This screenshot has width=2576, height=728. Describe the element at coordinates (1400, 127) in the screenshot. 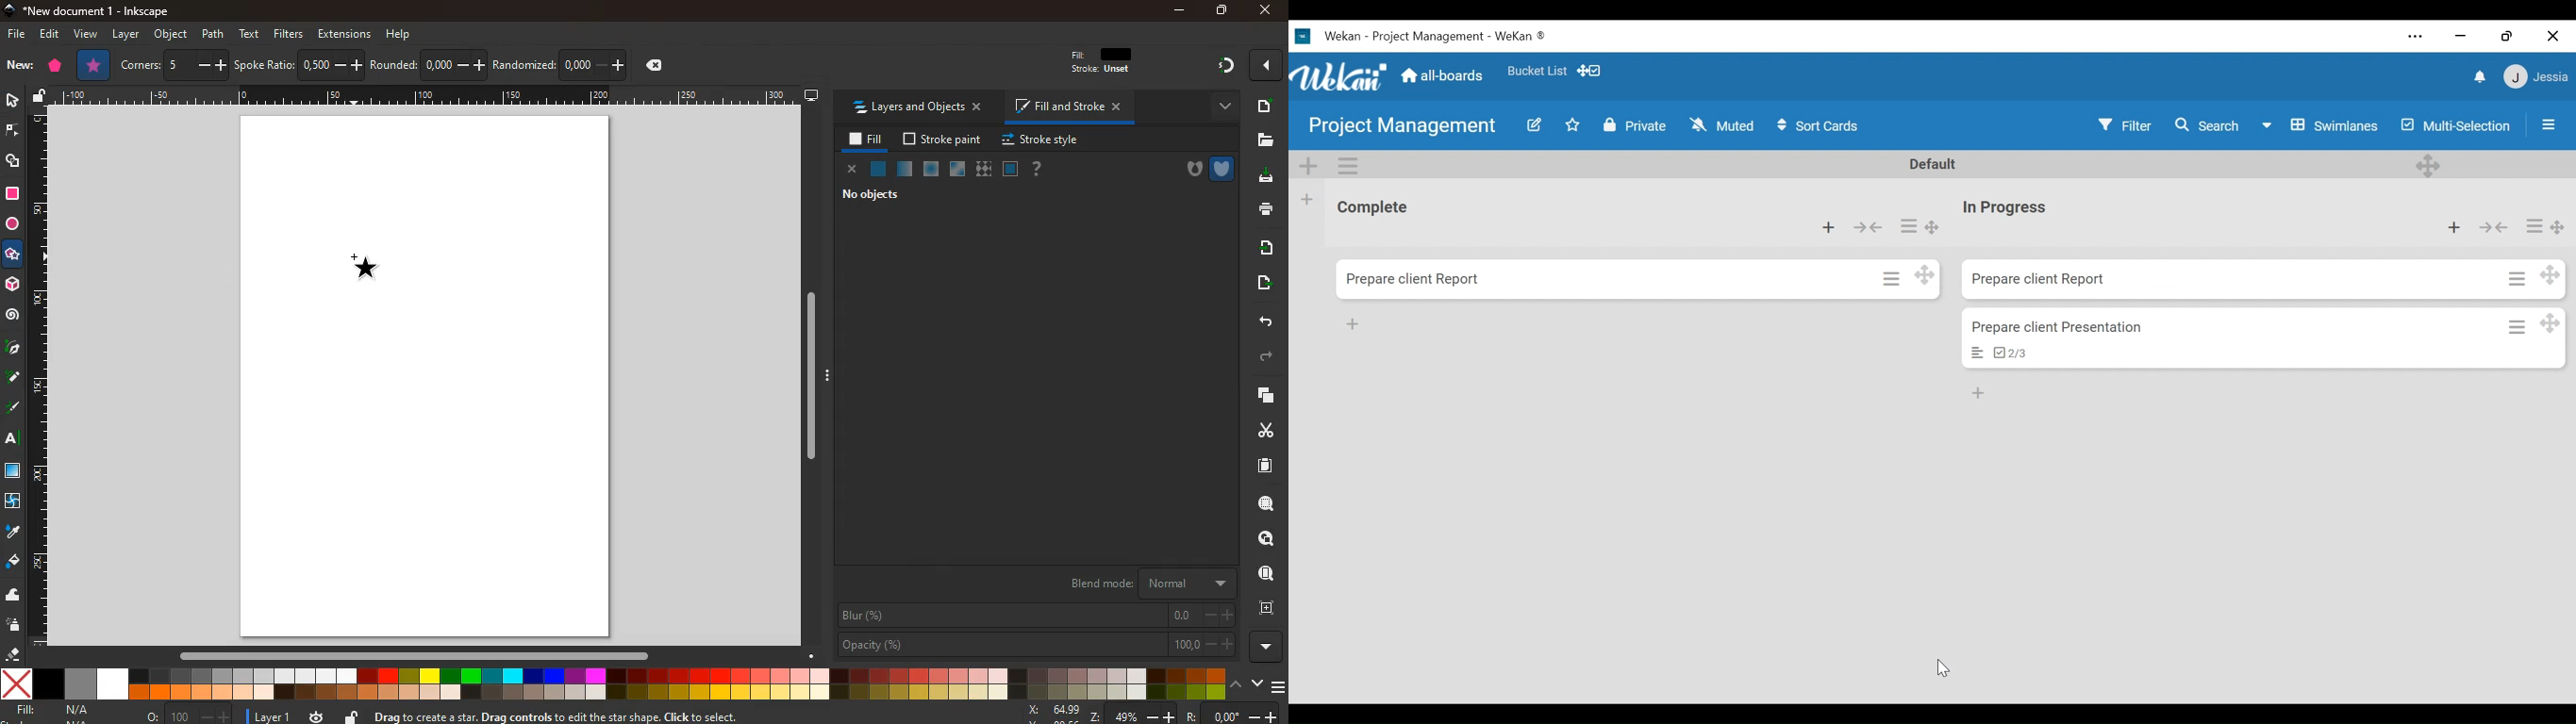

I see `Board Title` at that location.